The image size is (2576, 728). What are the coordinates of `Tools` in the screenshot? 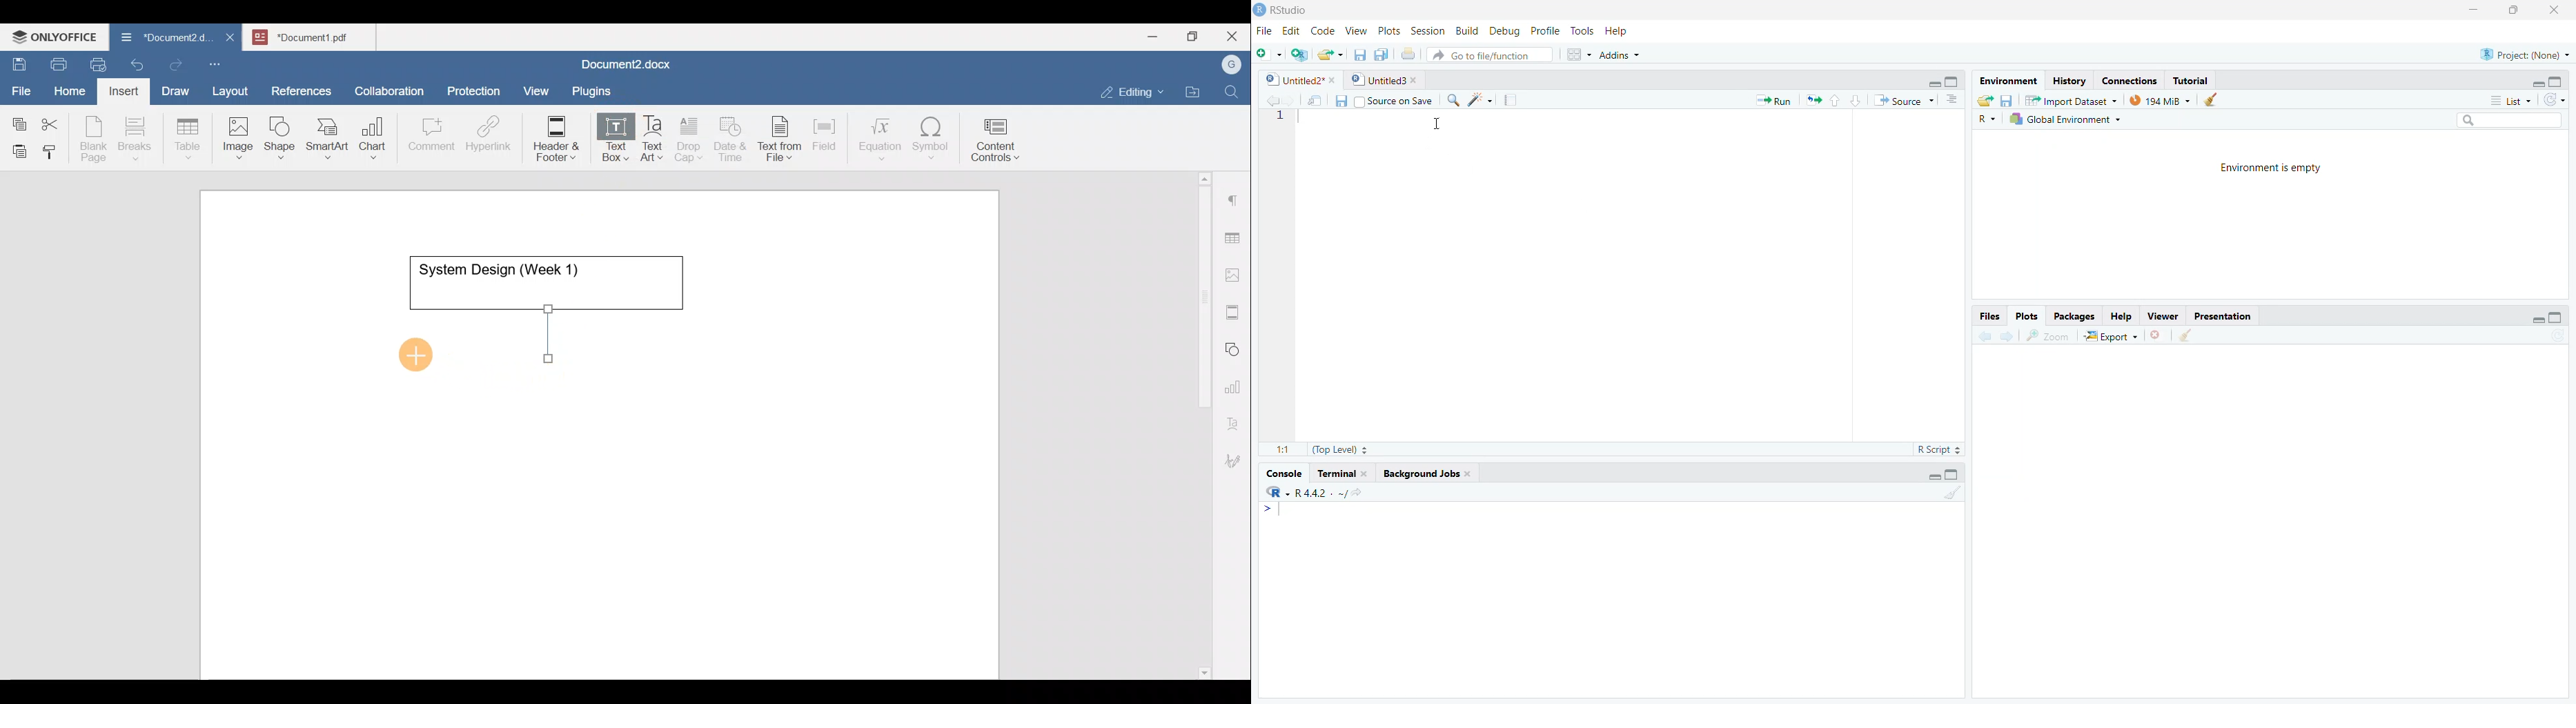 It's located at (1581, 31).